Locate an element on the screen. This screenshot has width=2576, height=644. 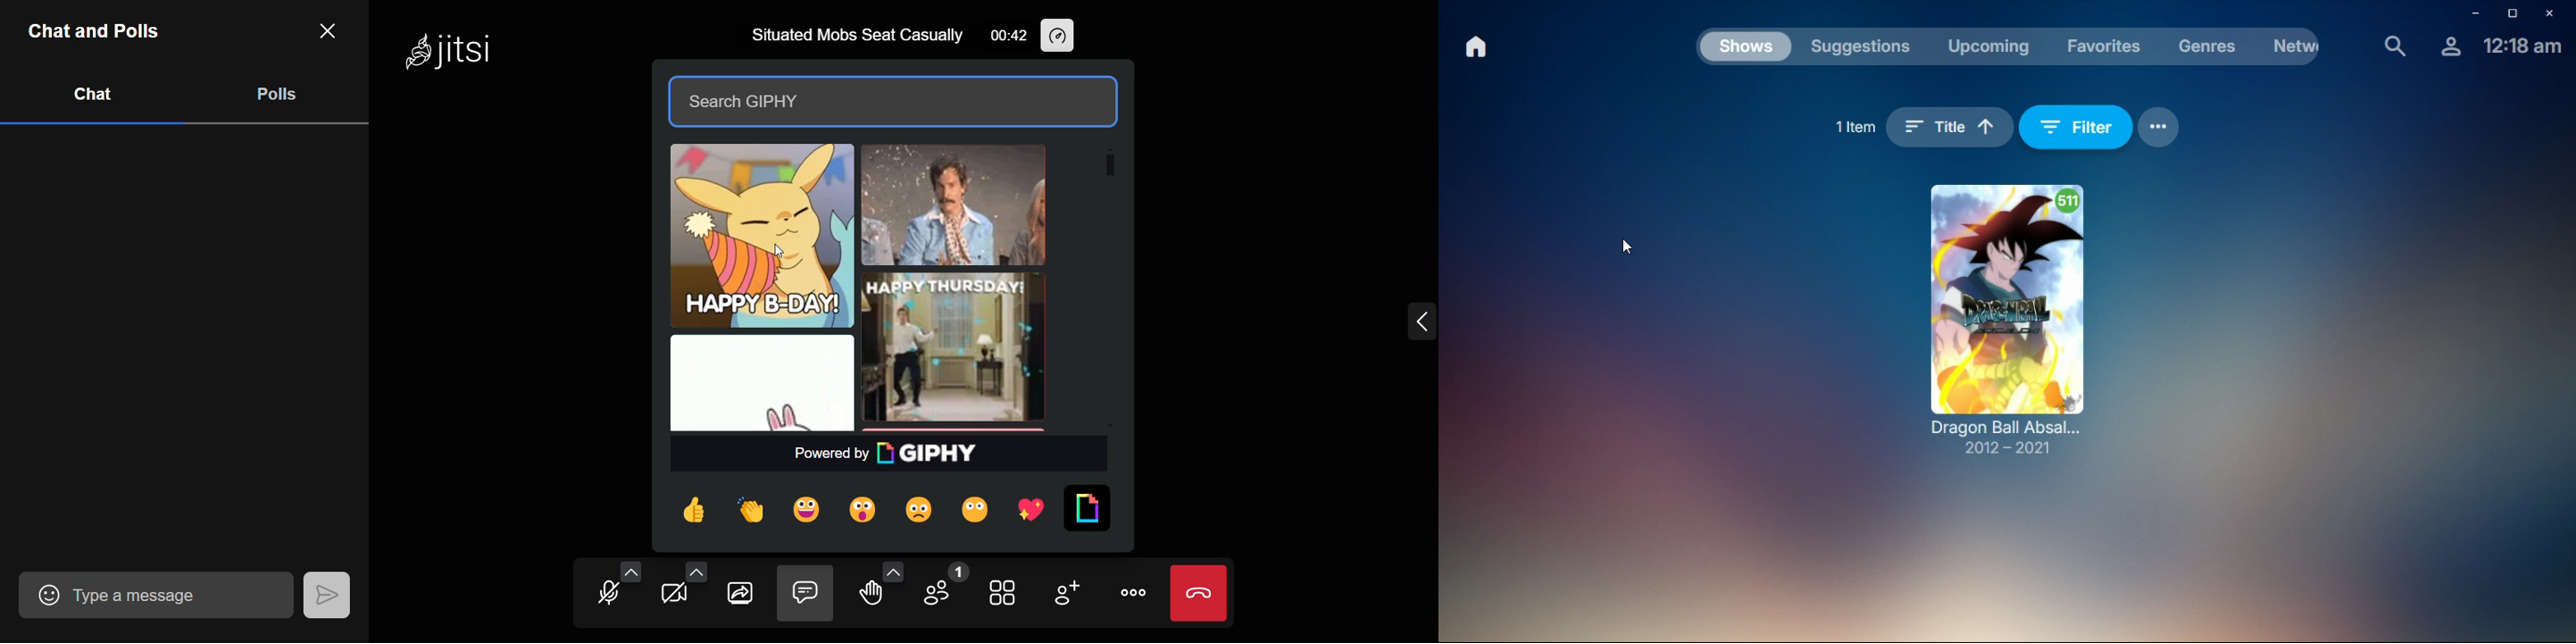
minimize is located at coordinates (2474, 13).